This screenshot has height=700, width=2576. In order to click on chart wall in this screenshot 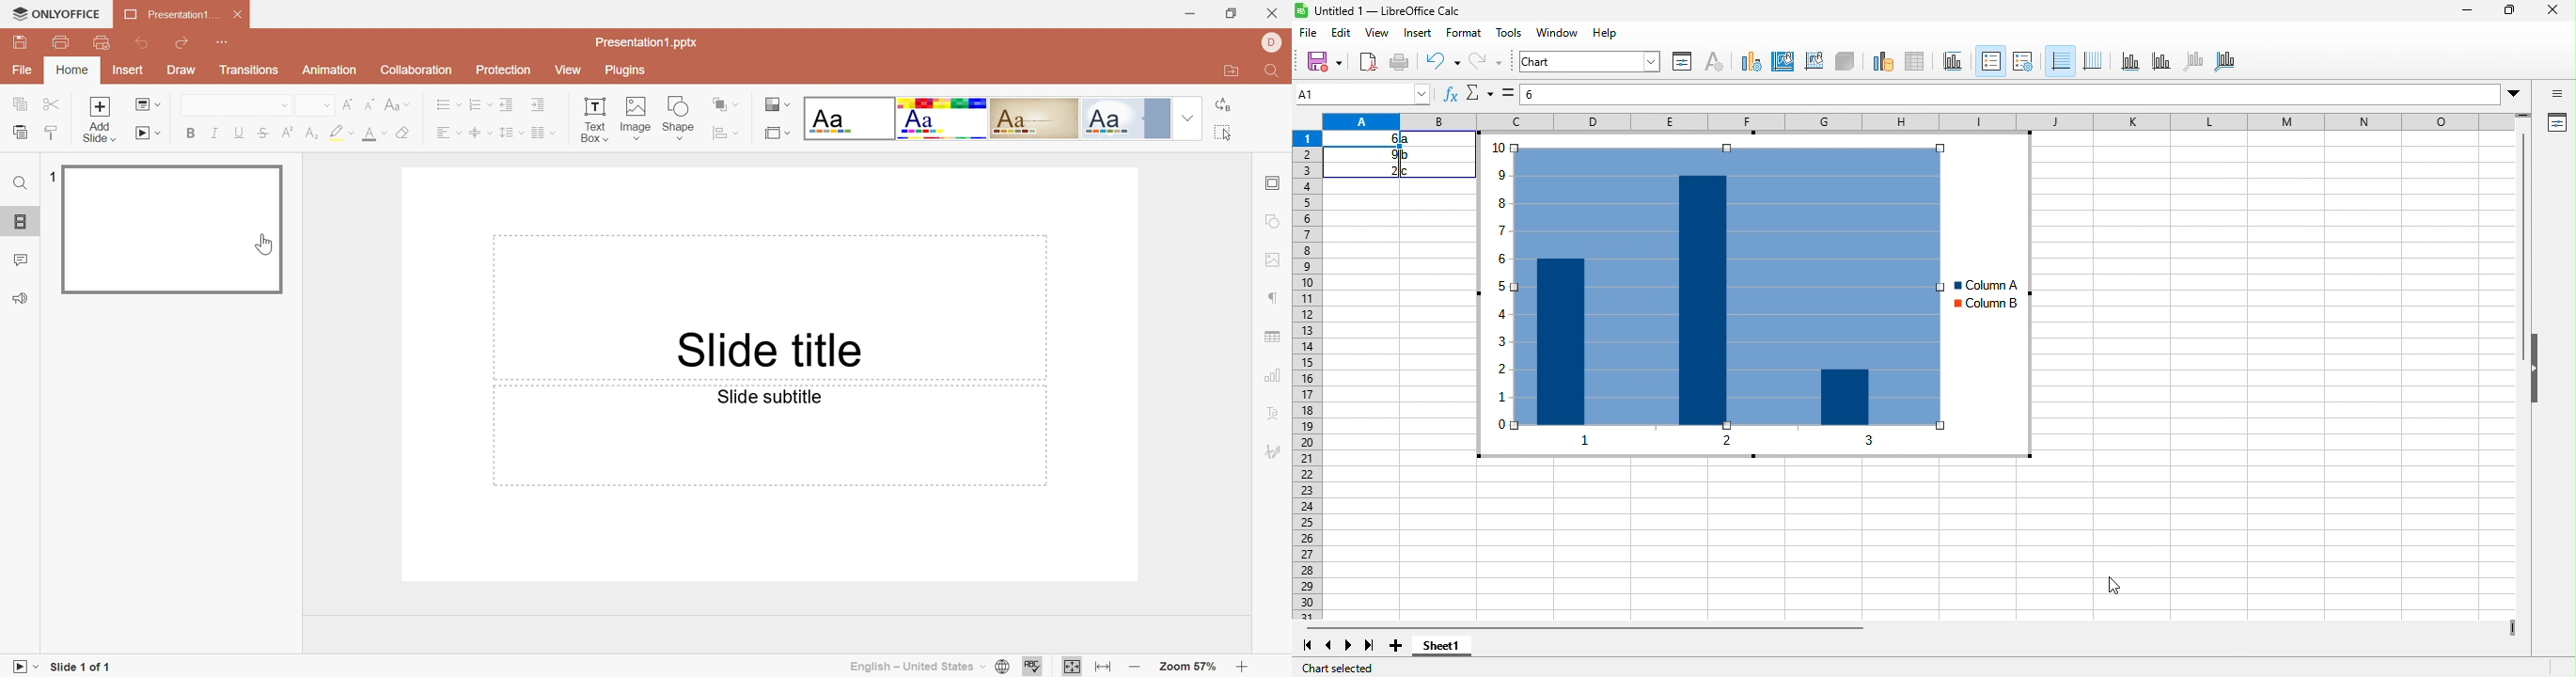, I will do `click(1814, 62)`.